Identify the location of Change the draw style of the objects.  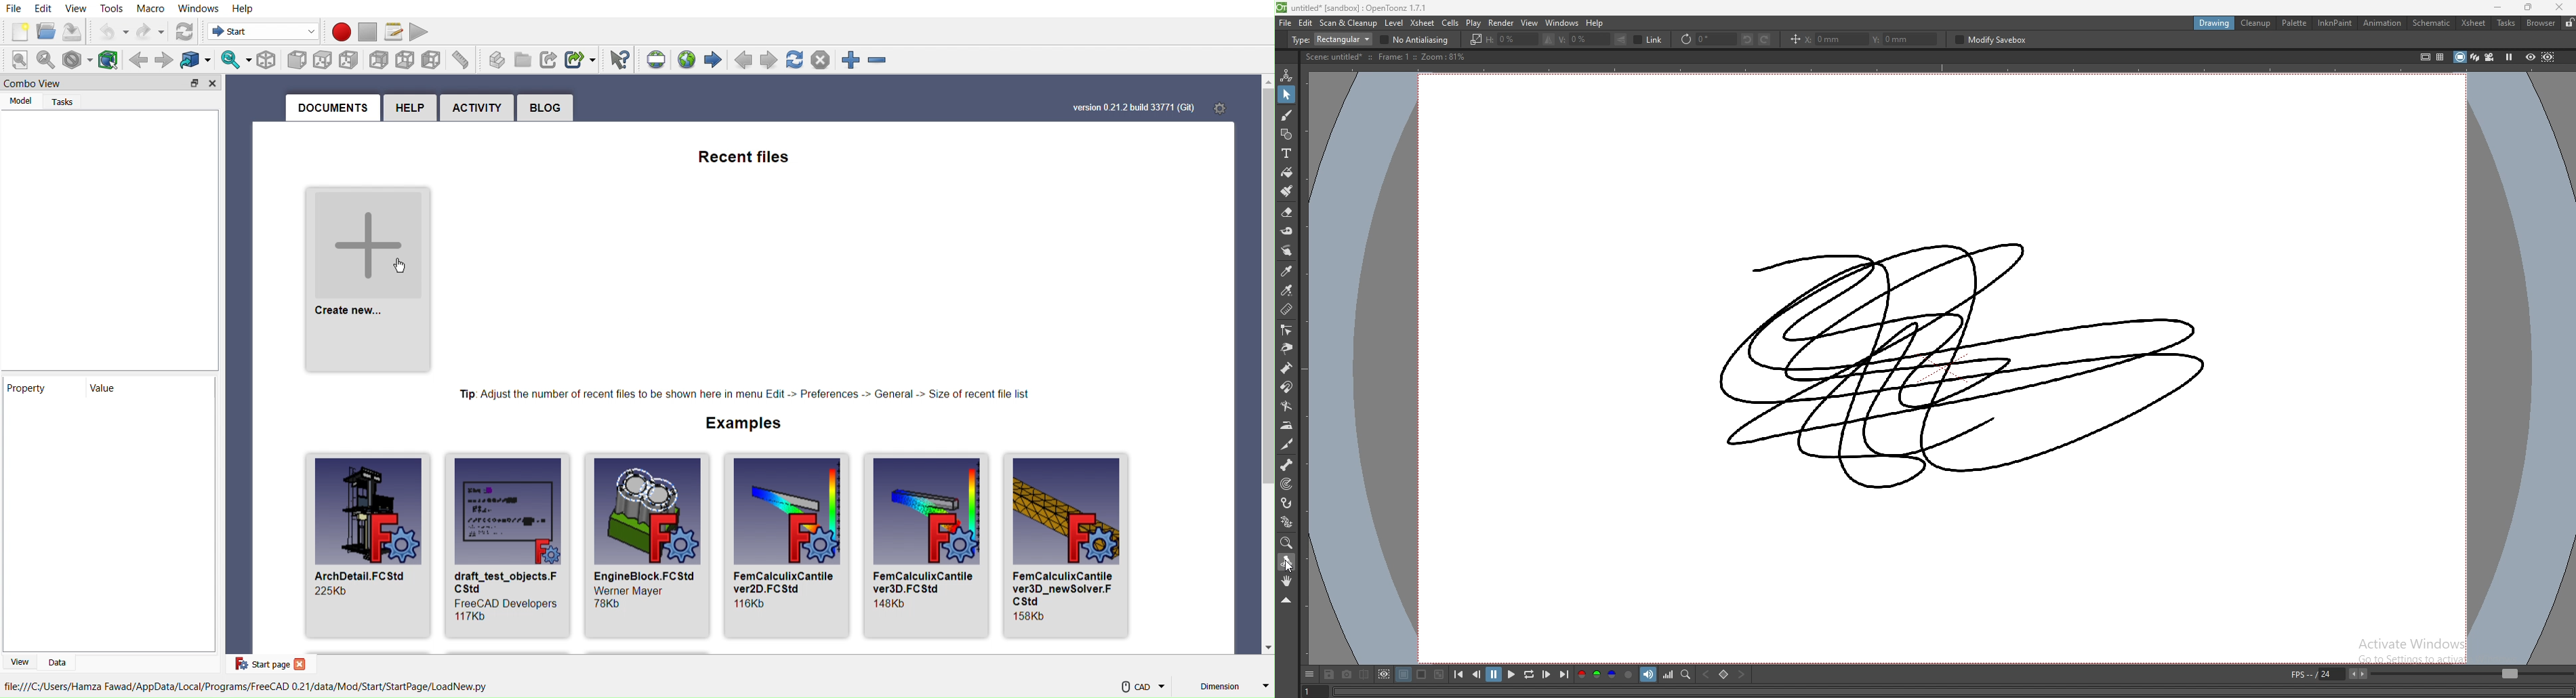
(79, 58).